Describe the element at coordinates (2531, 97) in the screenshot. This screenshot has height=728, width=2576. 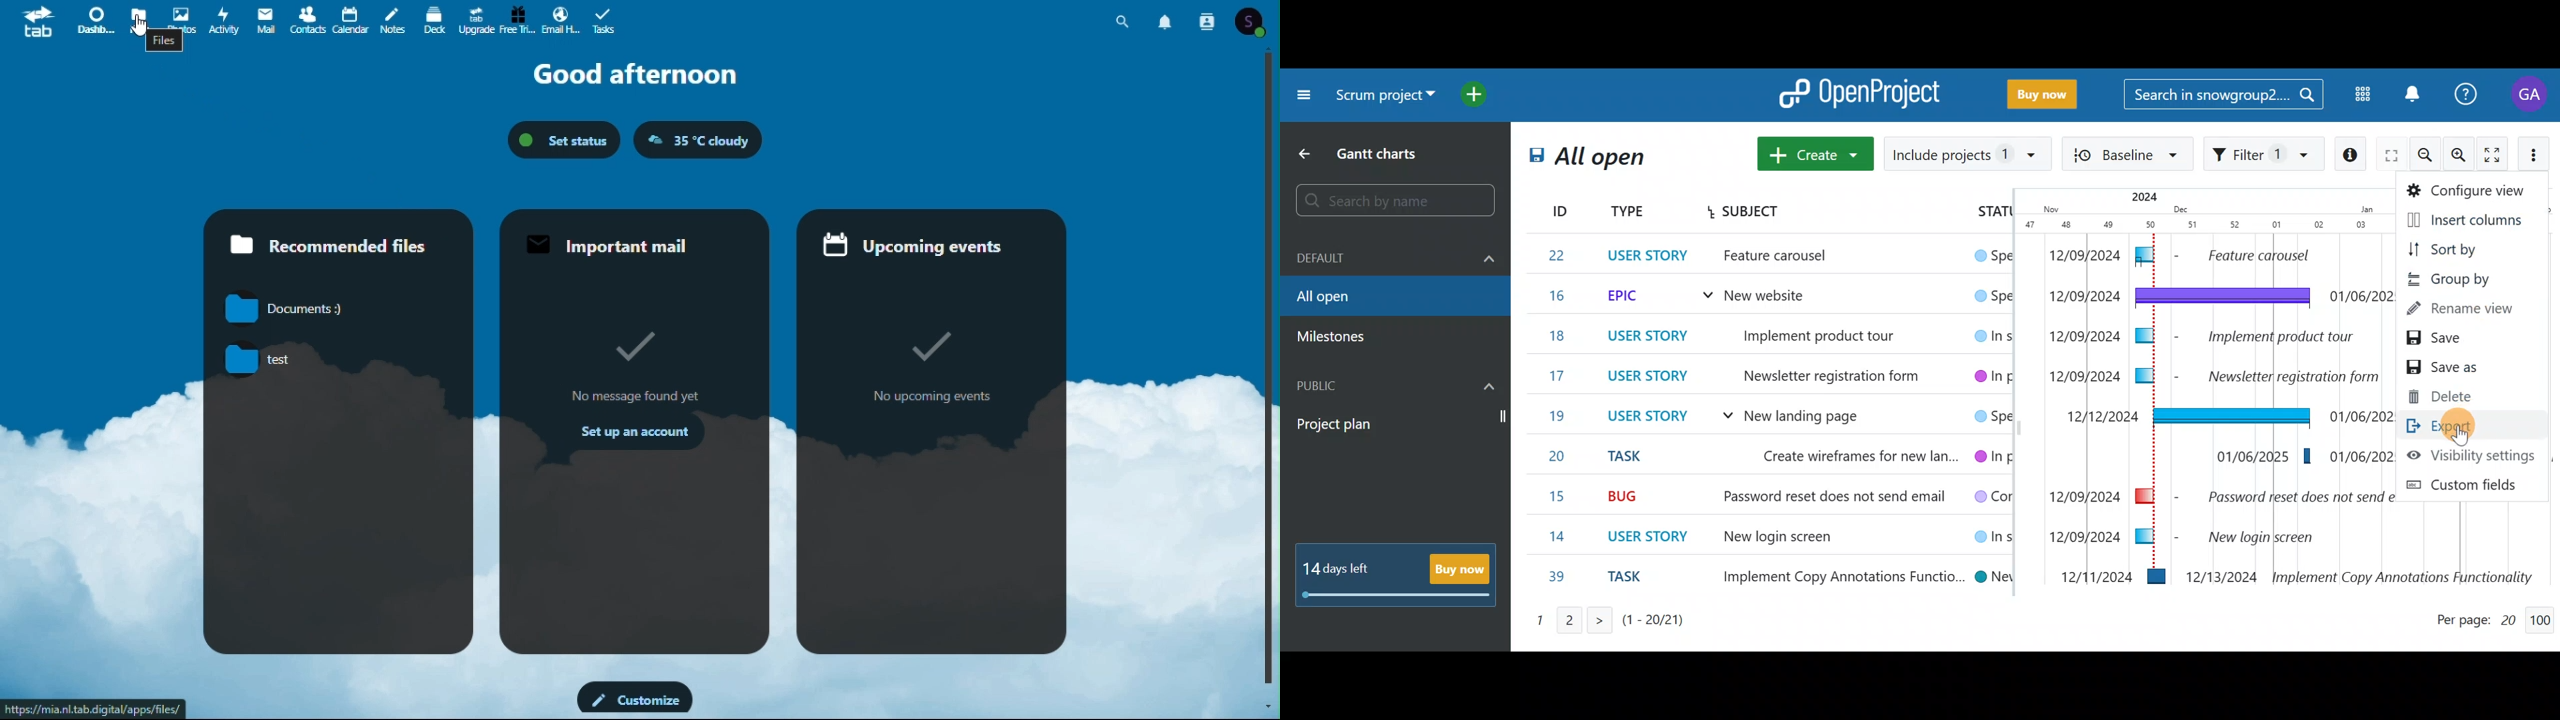
I see `Account name` at that location.